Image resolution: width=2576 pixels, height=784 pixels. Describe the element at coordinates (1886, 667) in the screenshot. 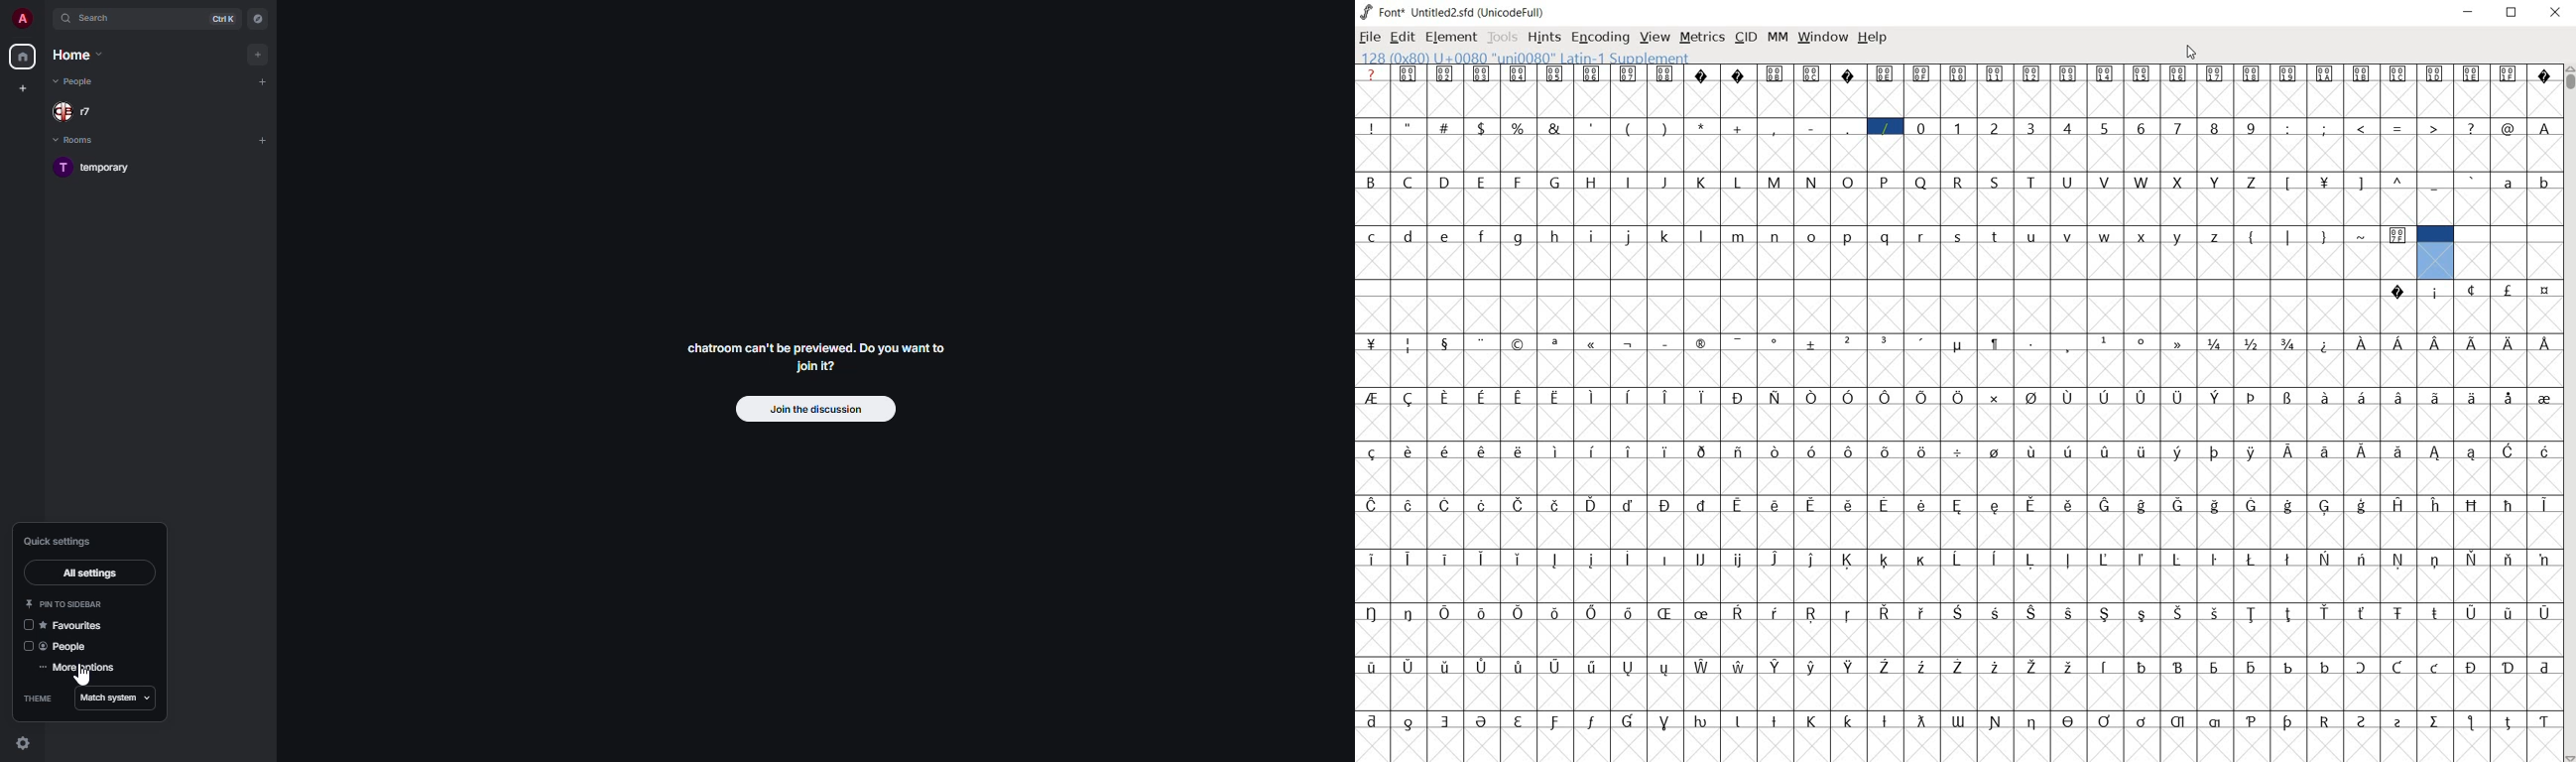

I see `Symbol` at that location.